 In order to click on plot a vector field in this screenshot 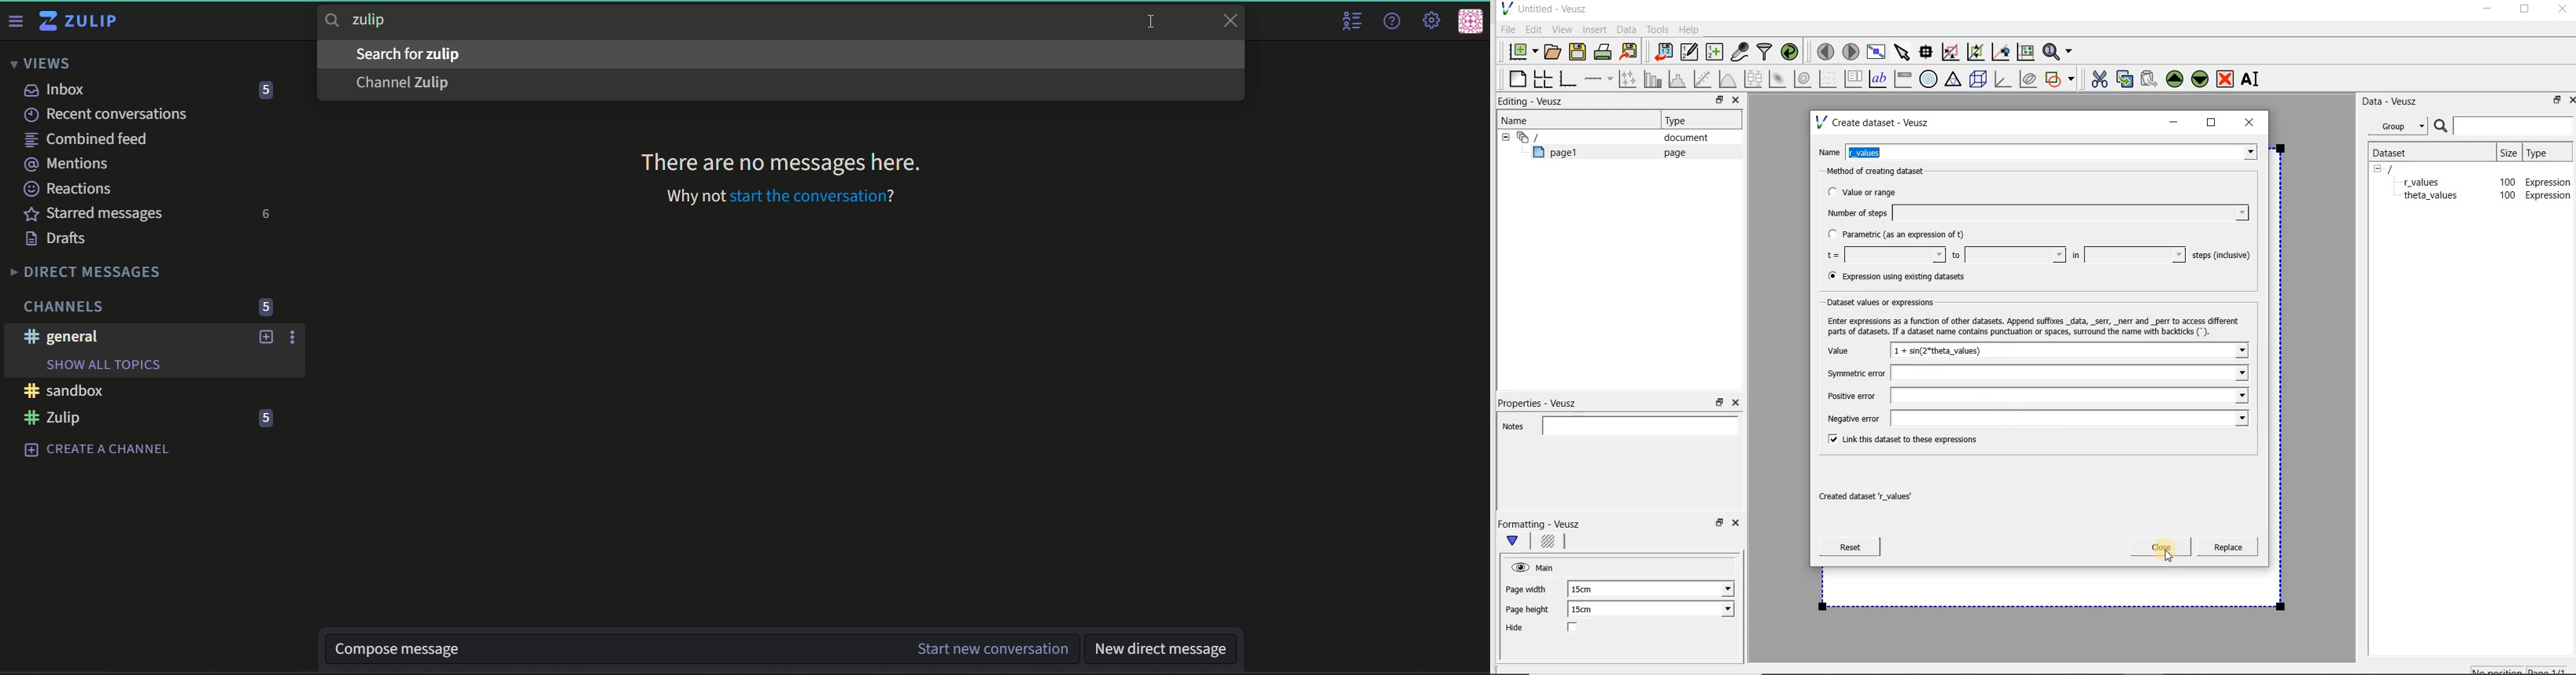, I will do `click(1828, 78)`.